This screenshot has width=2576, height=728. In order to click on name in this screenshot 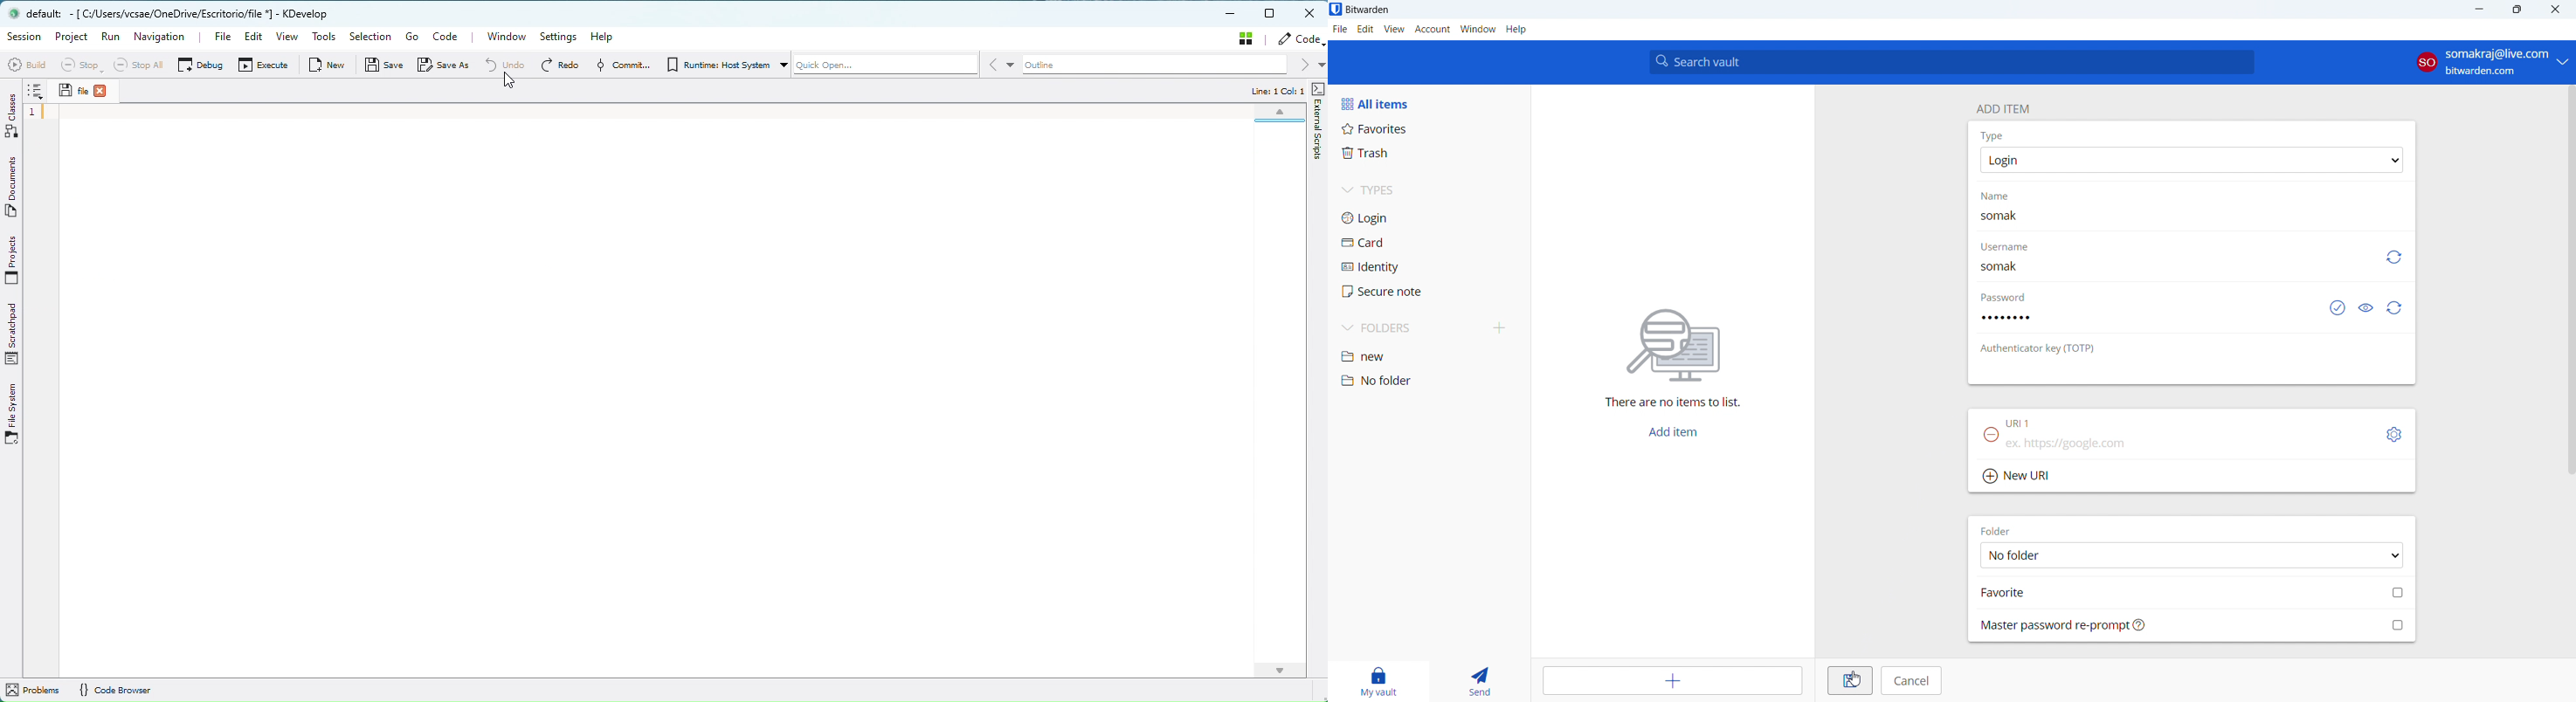, I will do `click(2003, 196)`.